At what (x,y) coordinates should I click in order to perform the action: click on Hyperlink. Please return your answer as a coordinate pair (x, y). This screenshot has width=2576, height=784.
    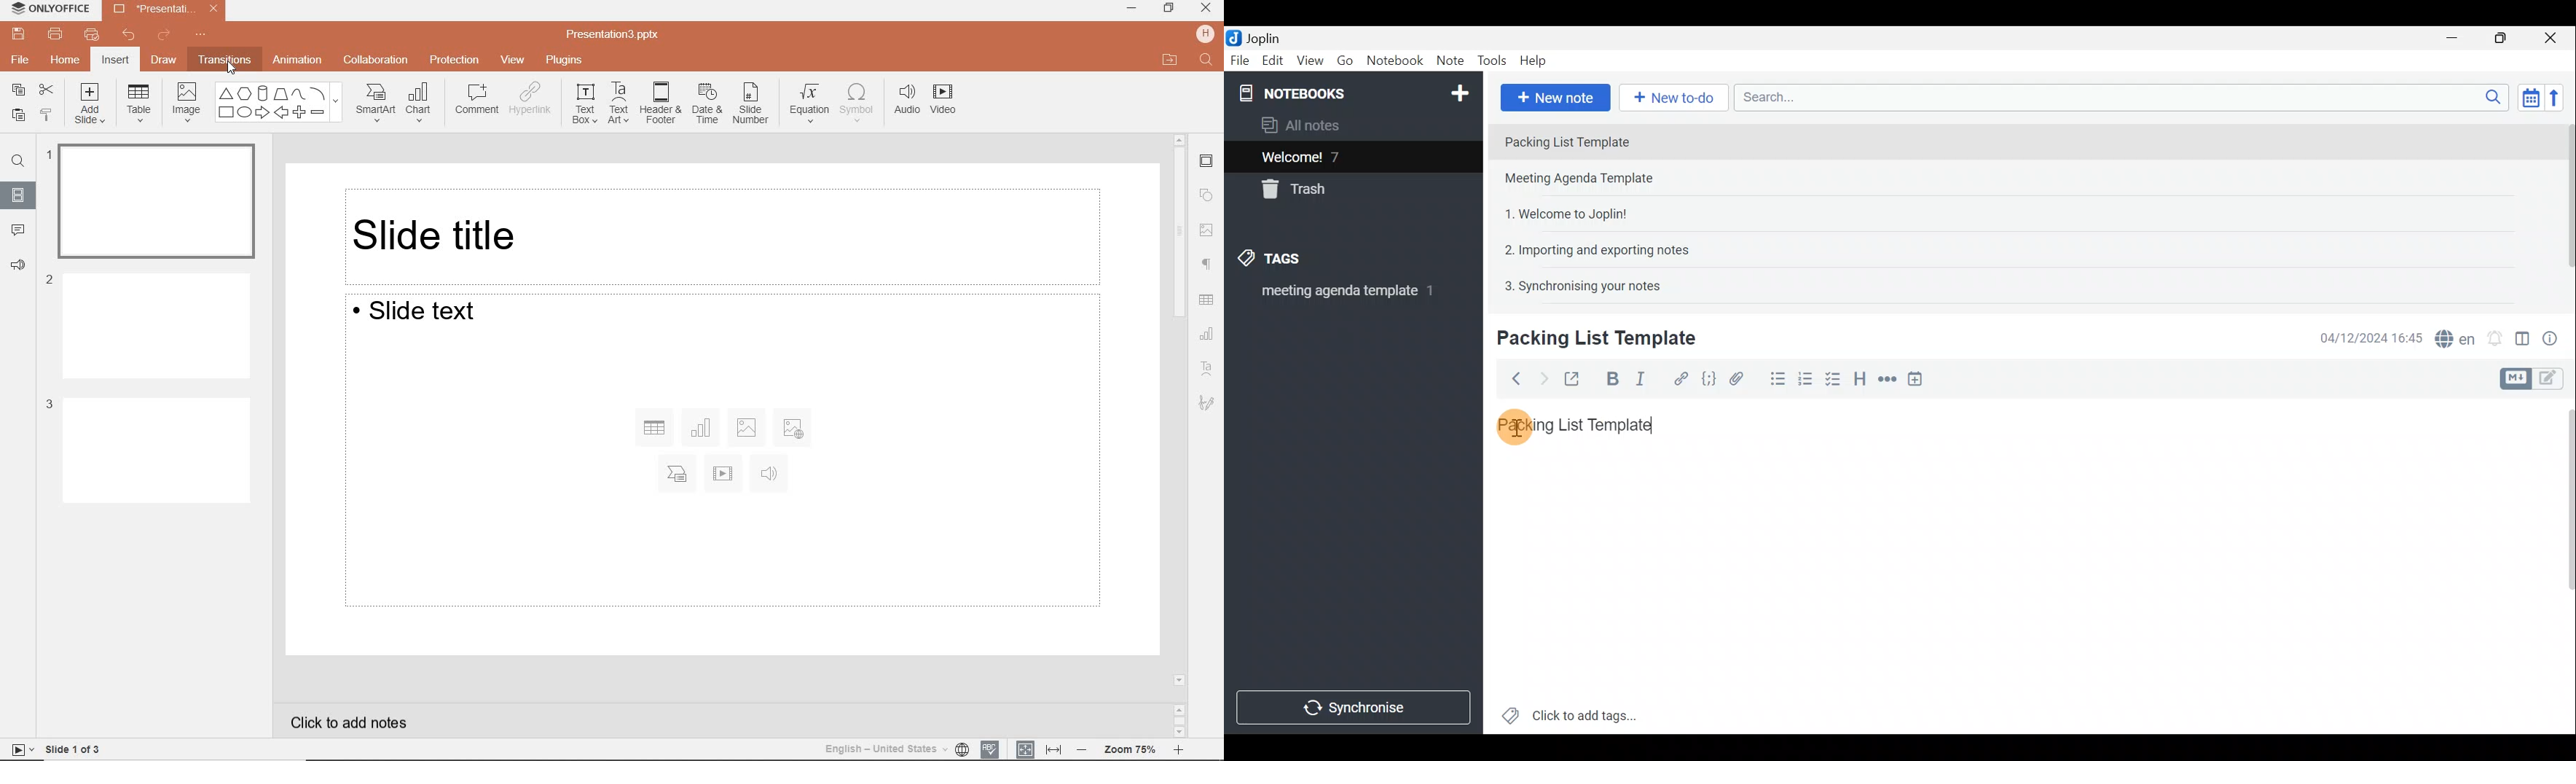
    Looking at the image, I should click on (1678, 377).